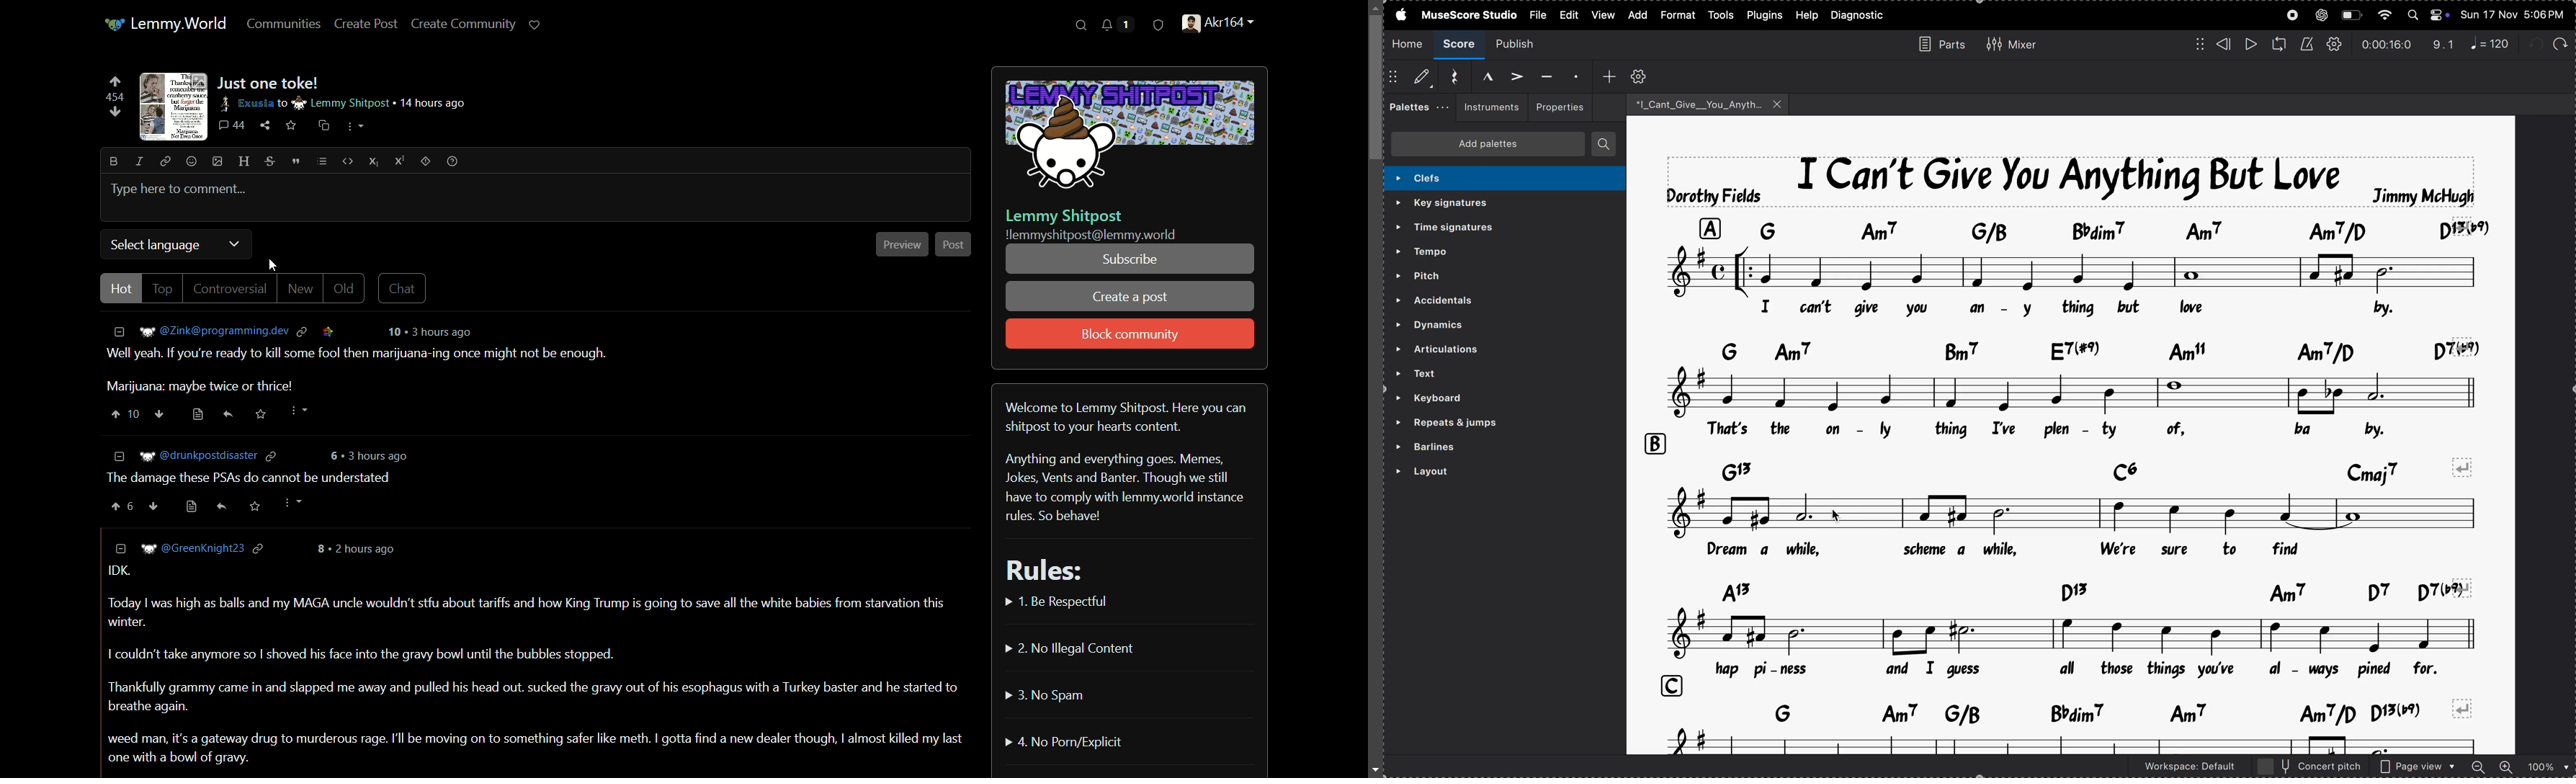 The image size is (2576, 784). I want to click on superscript, so click(398, 163).